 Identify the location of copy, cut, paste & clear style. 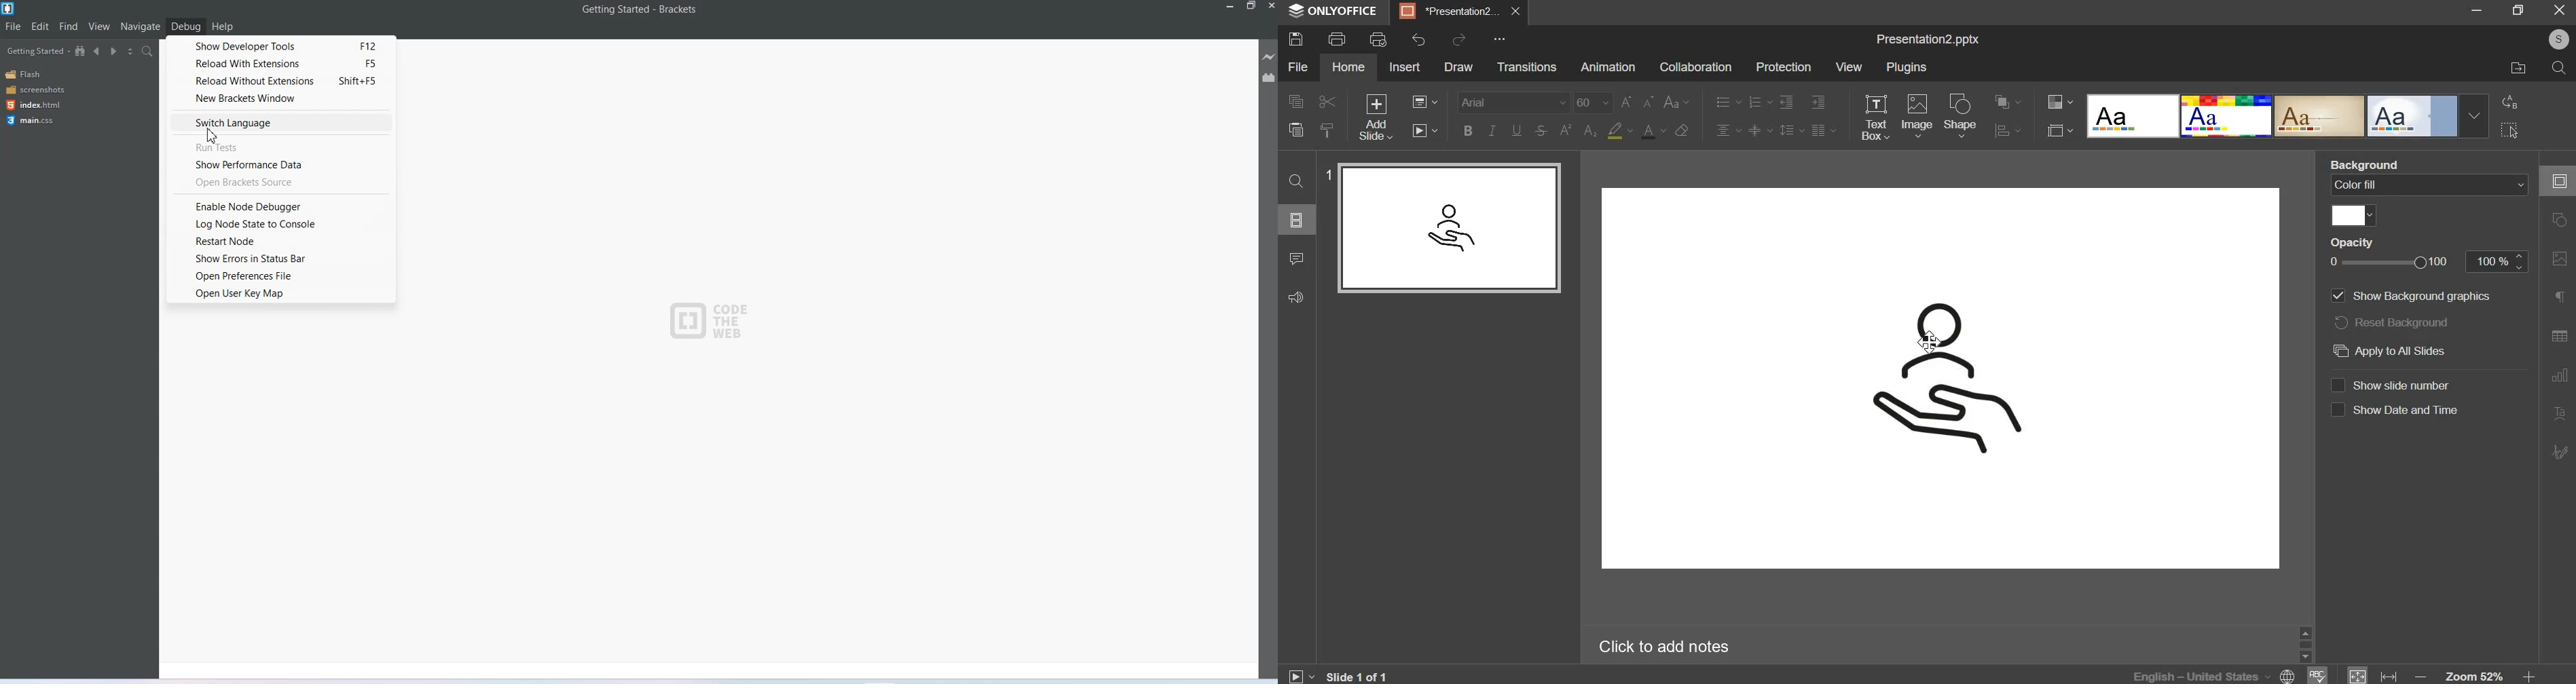
(1312, 116).